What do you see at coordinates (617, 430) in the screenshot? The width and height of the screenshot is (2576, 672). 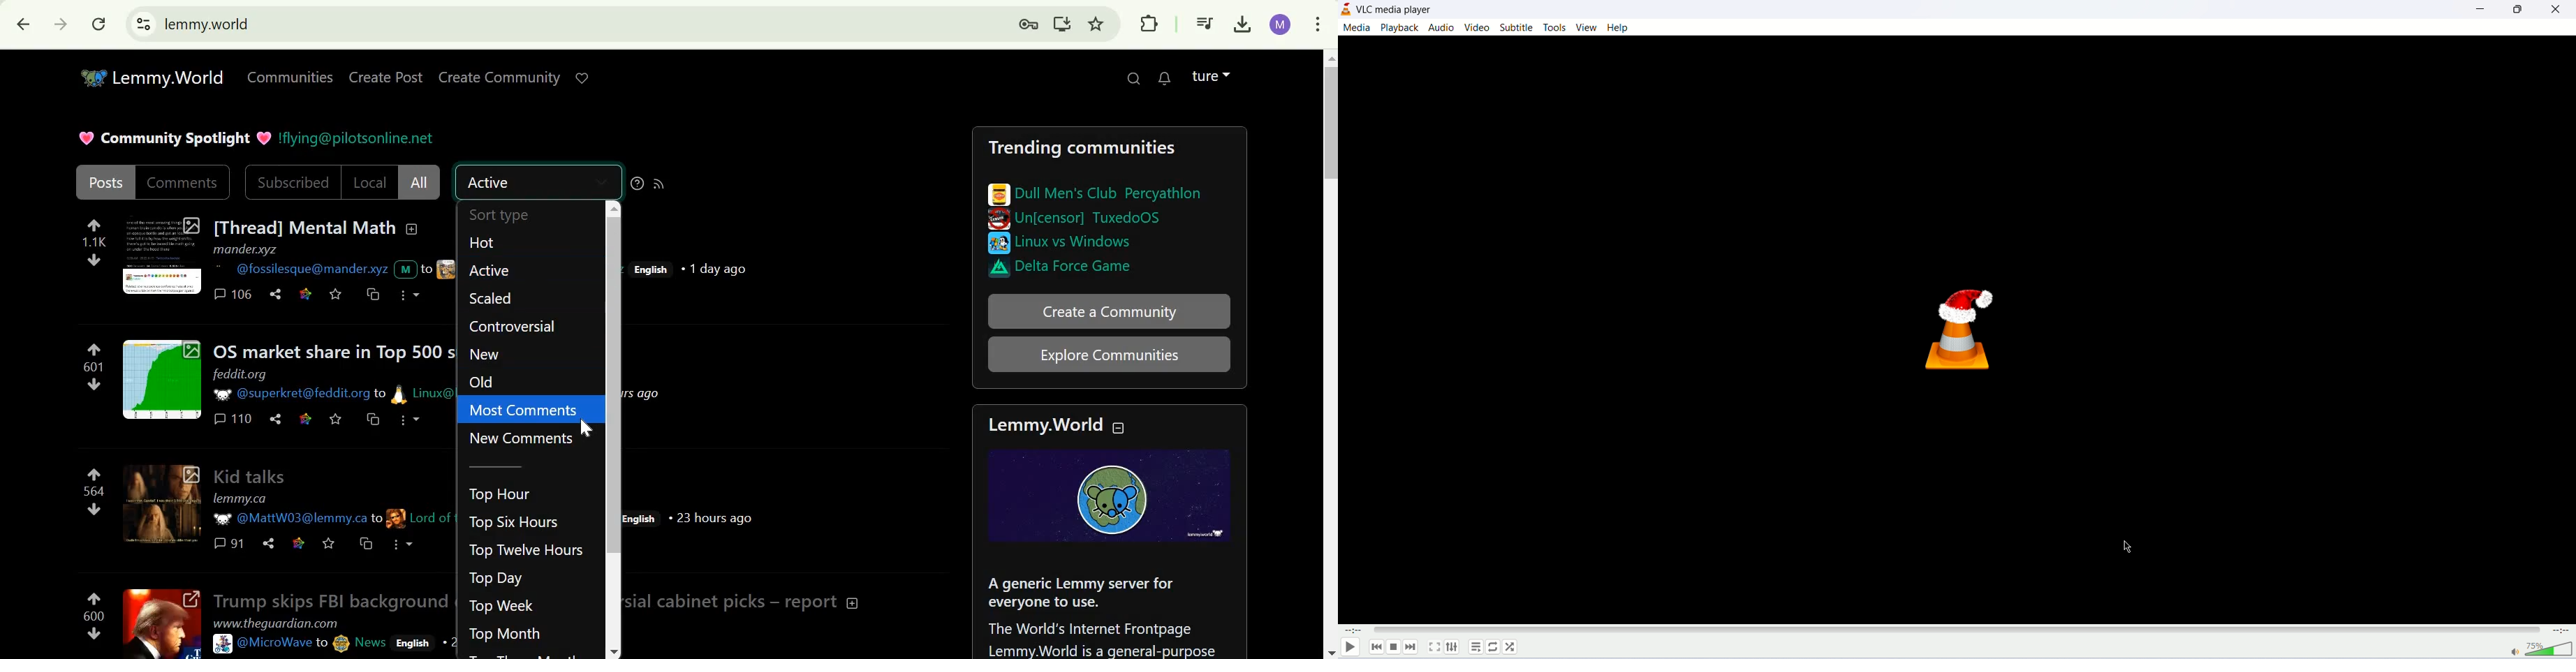 I see `scroll bar` at bounding box center [617, 430].